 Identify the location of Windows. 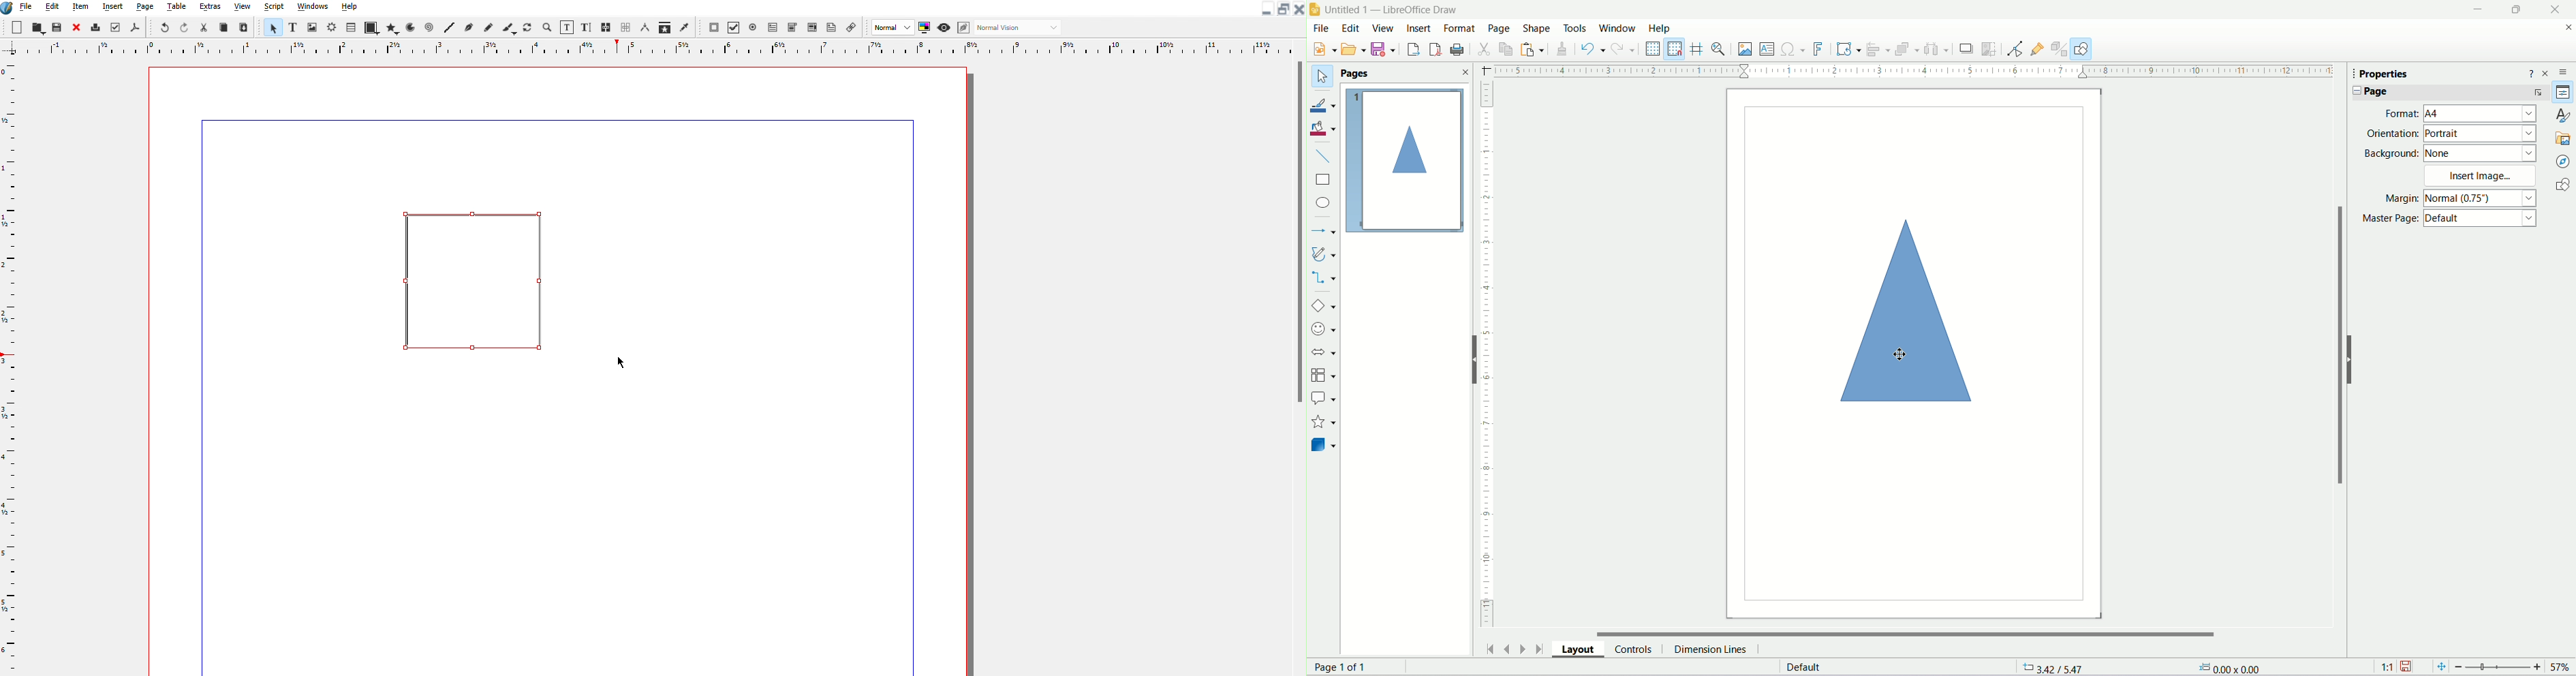
(313, 7).